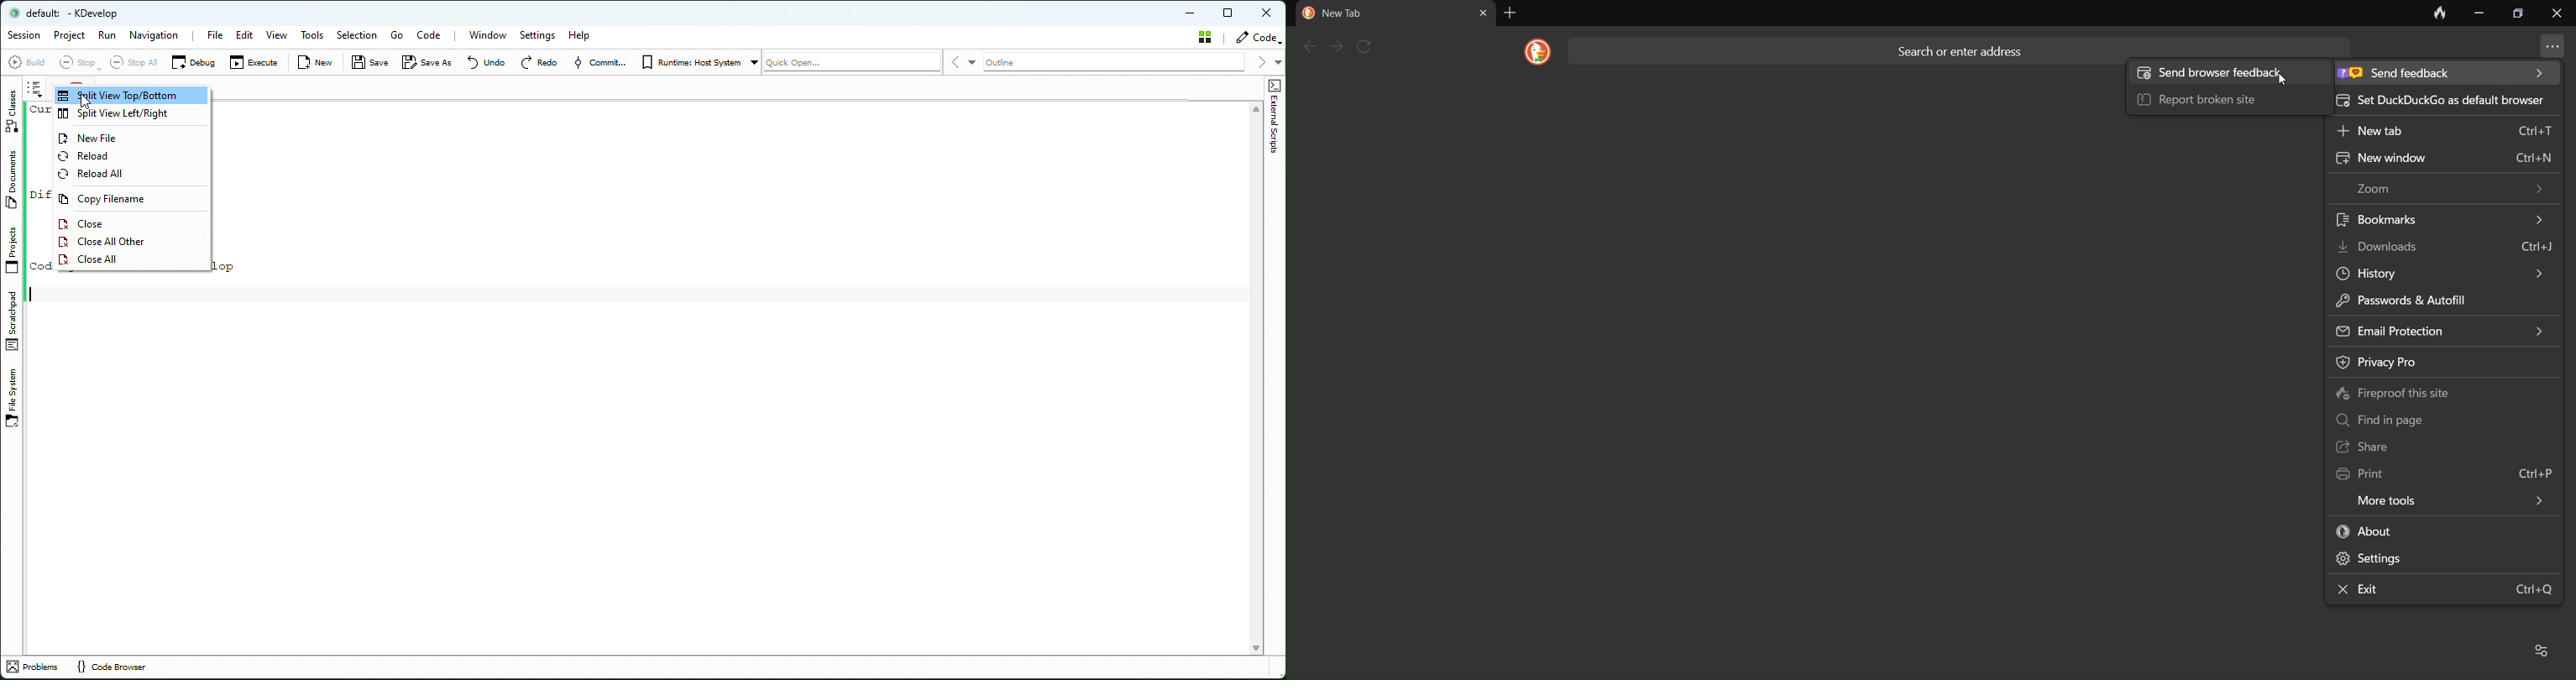  What do you see at coordinates (120, 669) in the screenshot?
I see `Code Browser` at bounding box center [120, 669].